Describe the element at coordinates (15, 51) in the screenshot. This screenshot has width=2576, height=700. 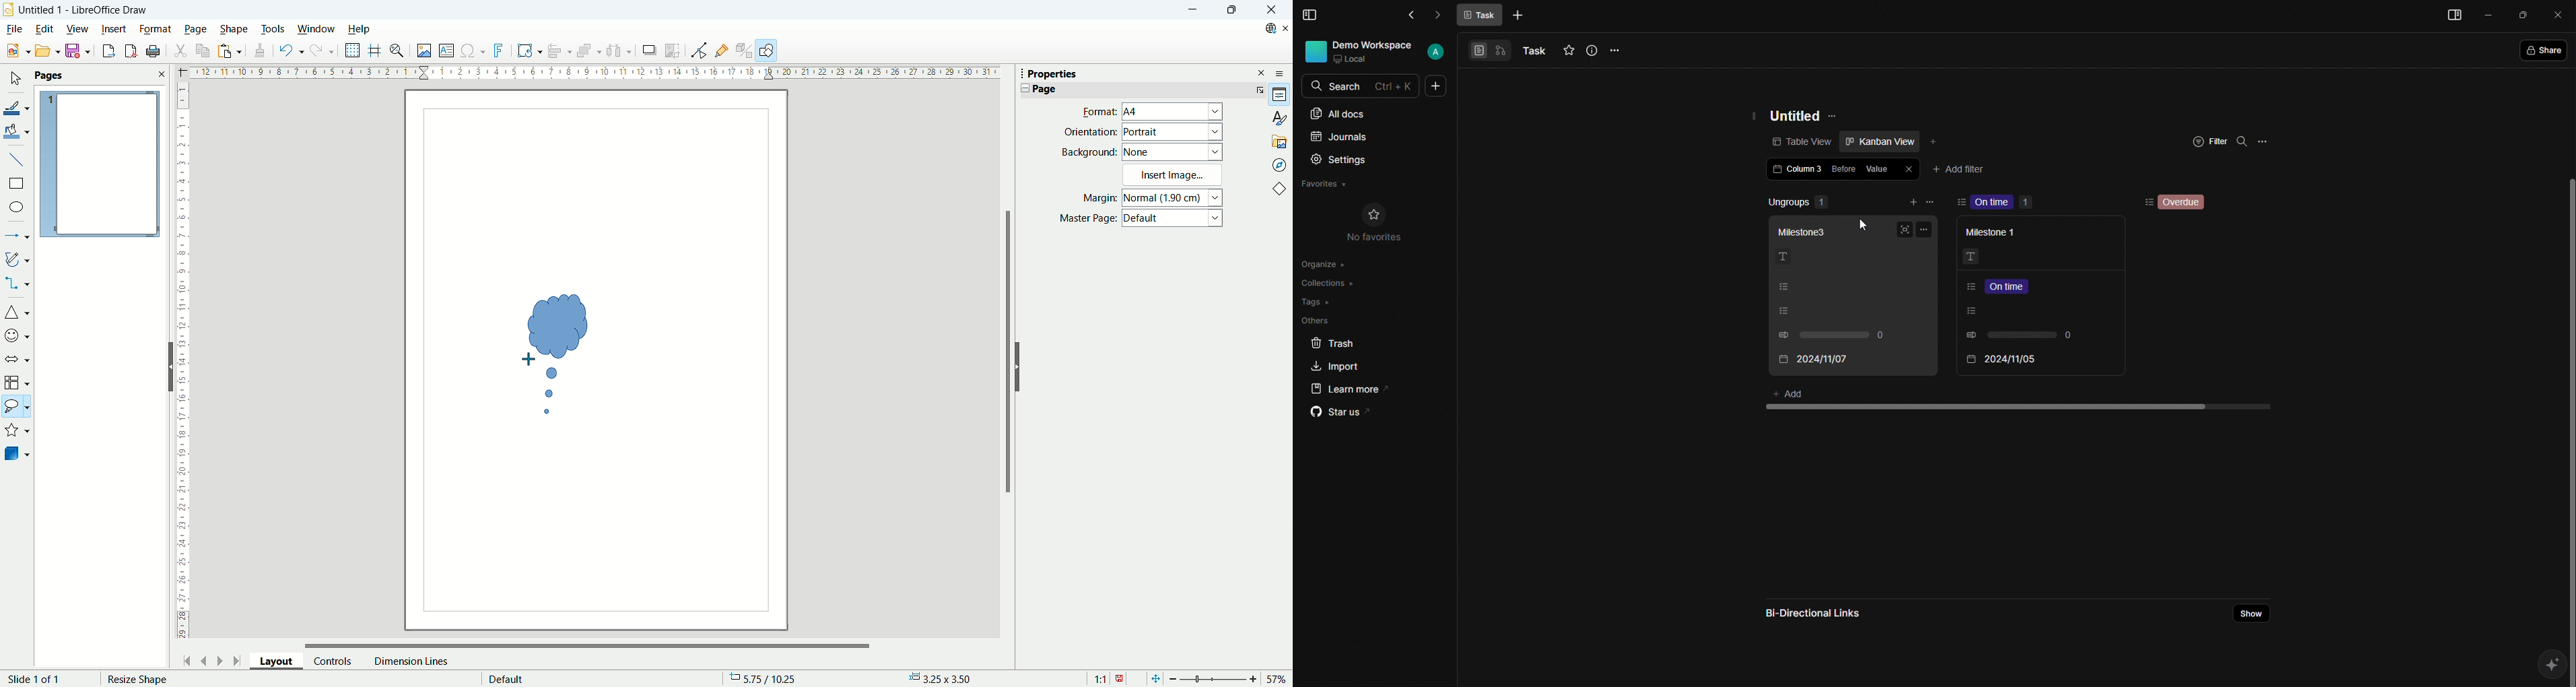
I see `new` at that location.